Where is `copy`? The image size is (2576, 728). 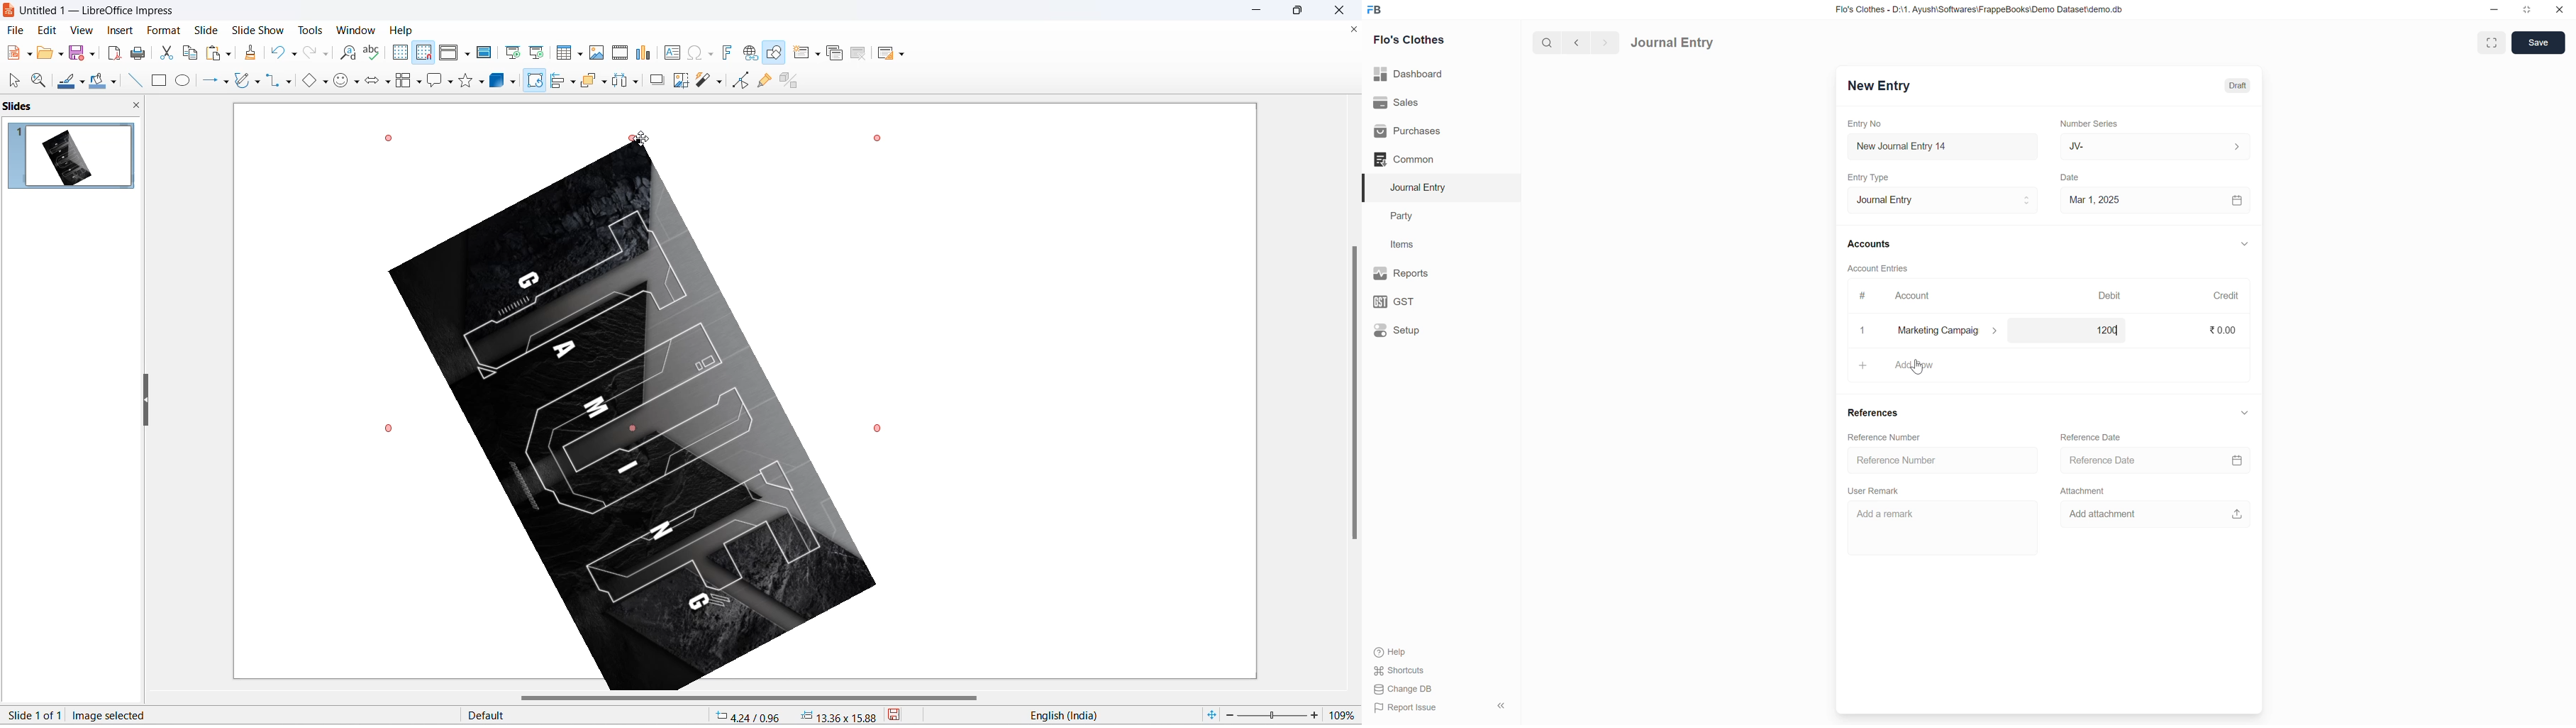
copy is located at coordinates (191, 52).